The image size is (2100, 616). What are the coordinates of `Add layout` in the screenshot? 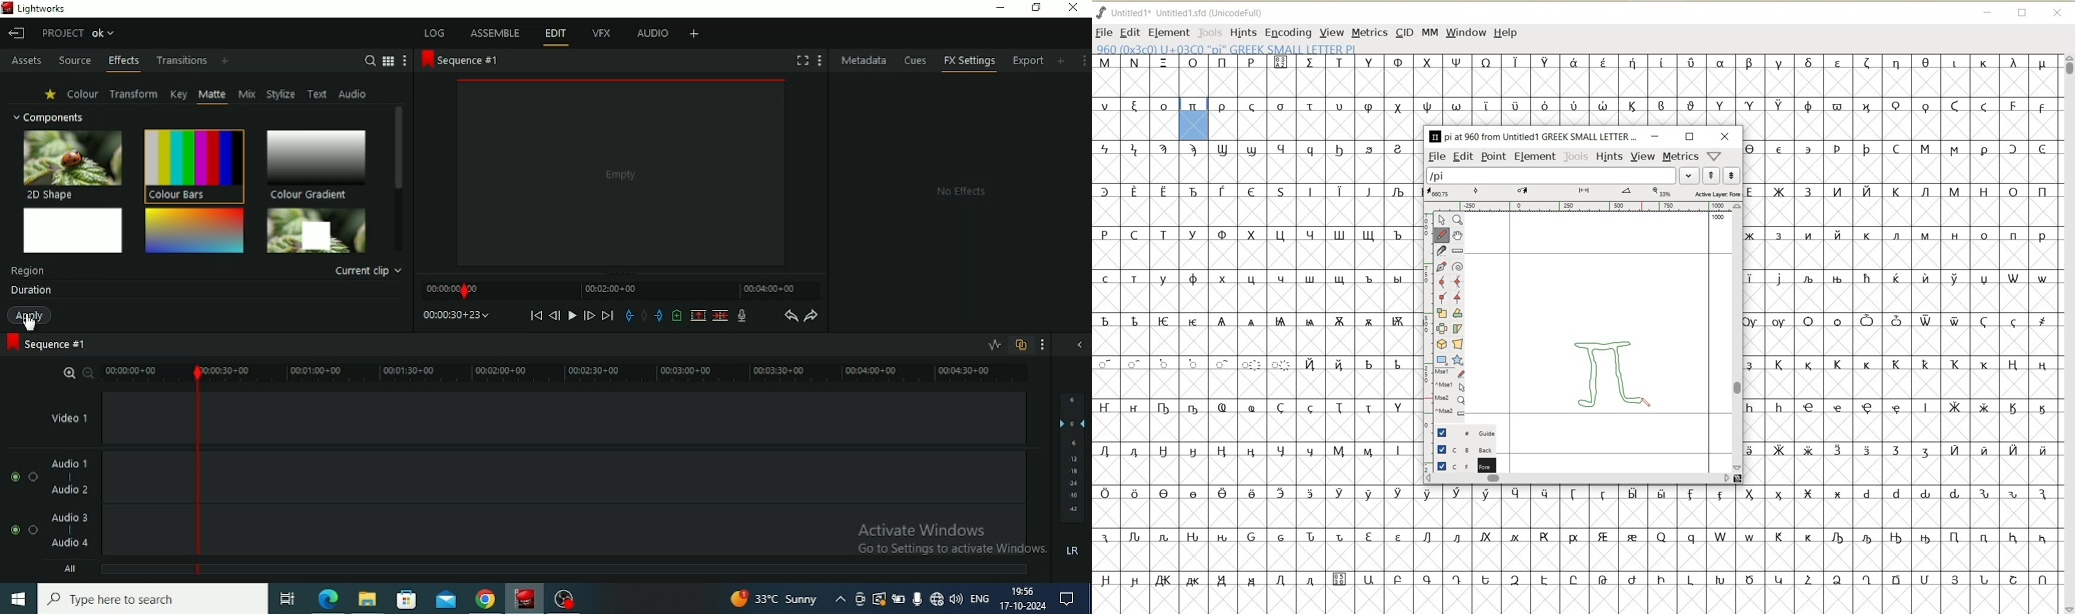 It's located at (693, 33).